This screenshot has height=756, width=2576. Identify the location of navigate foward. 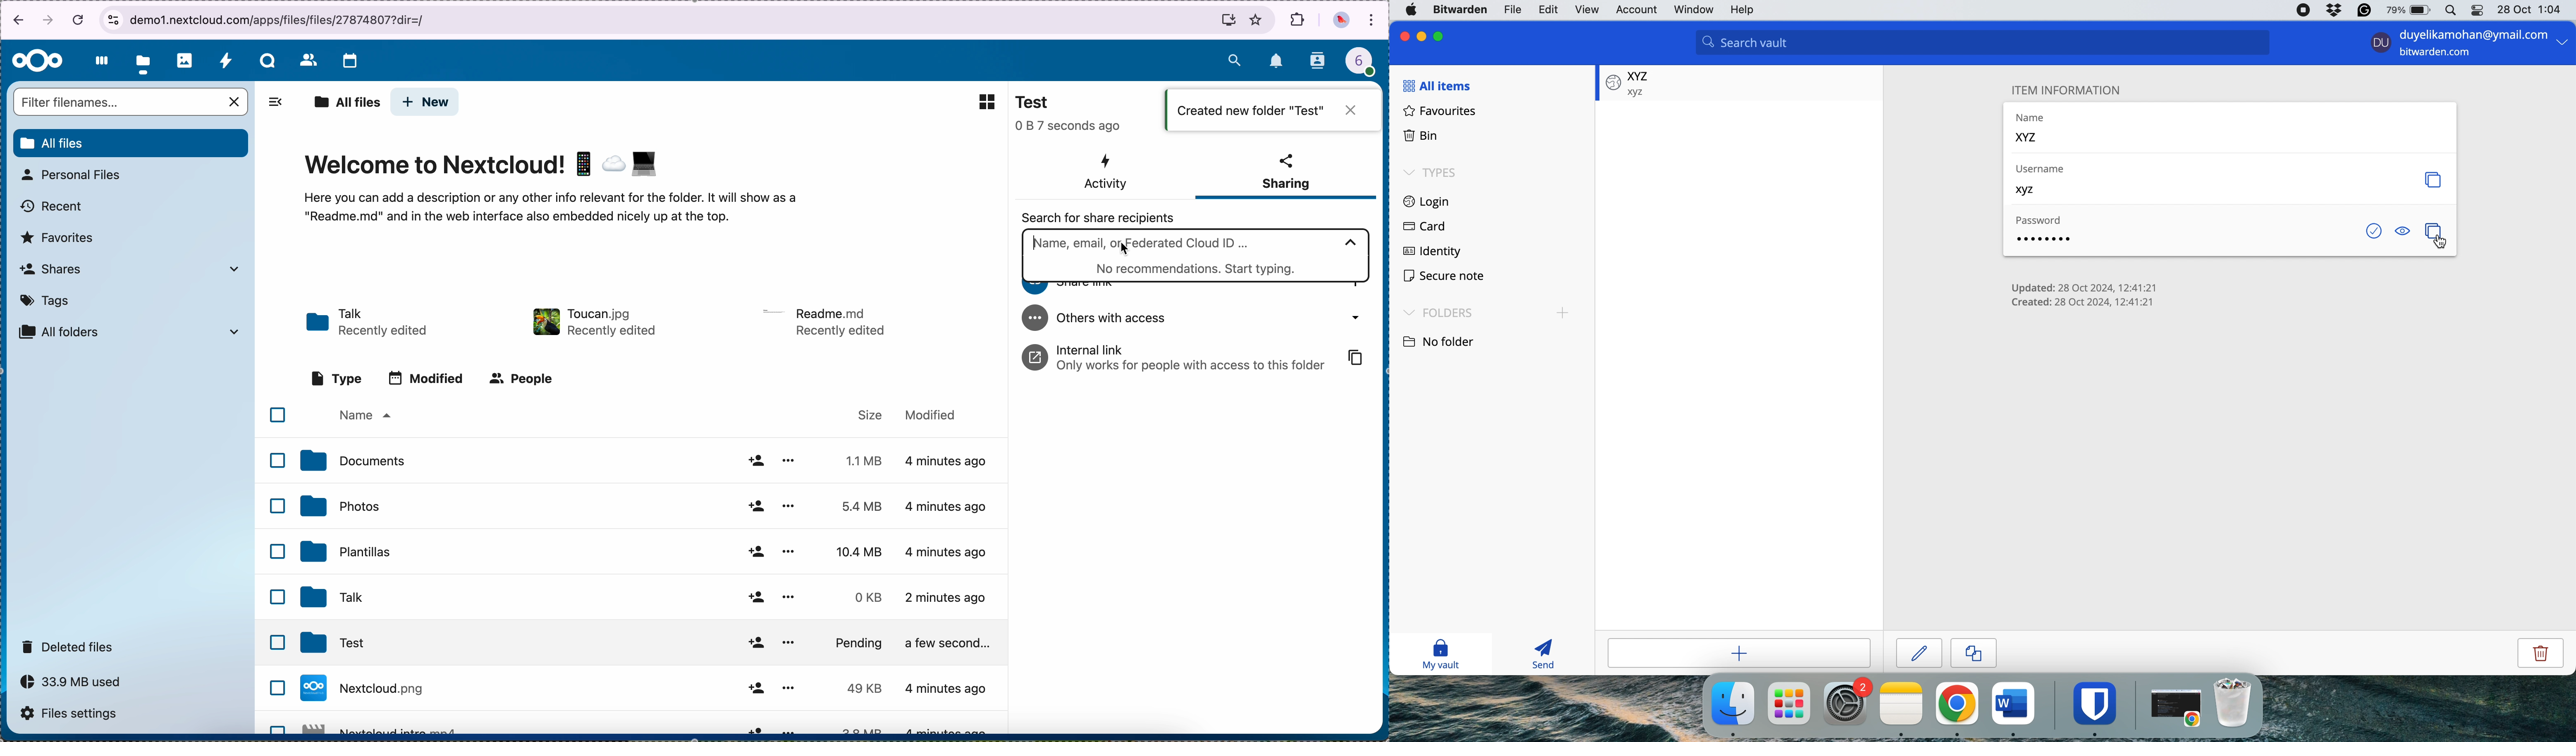
(48, 21).